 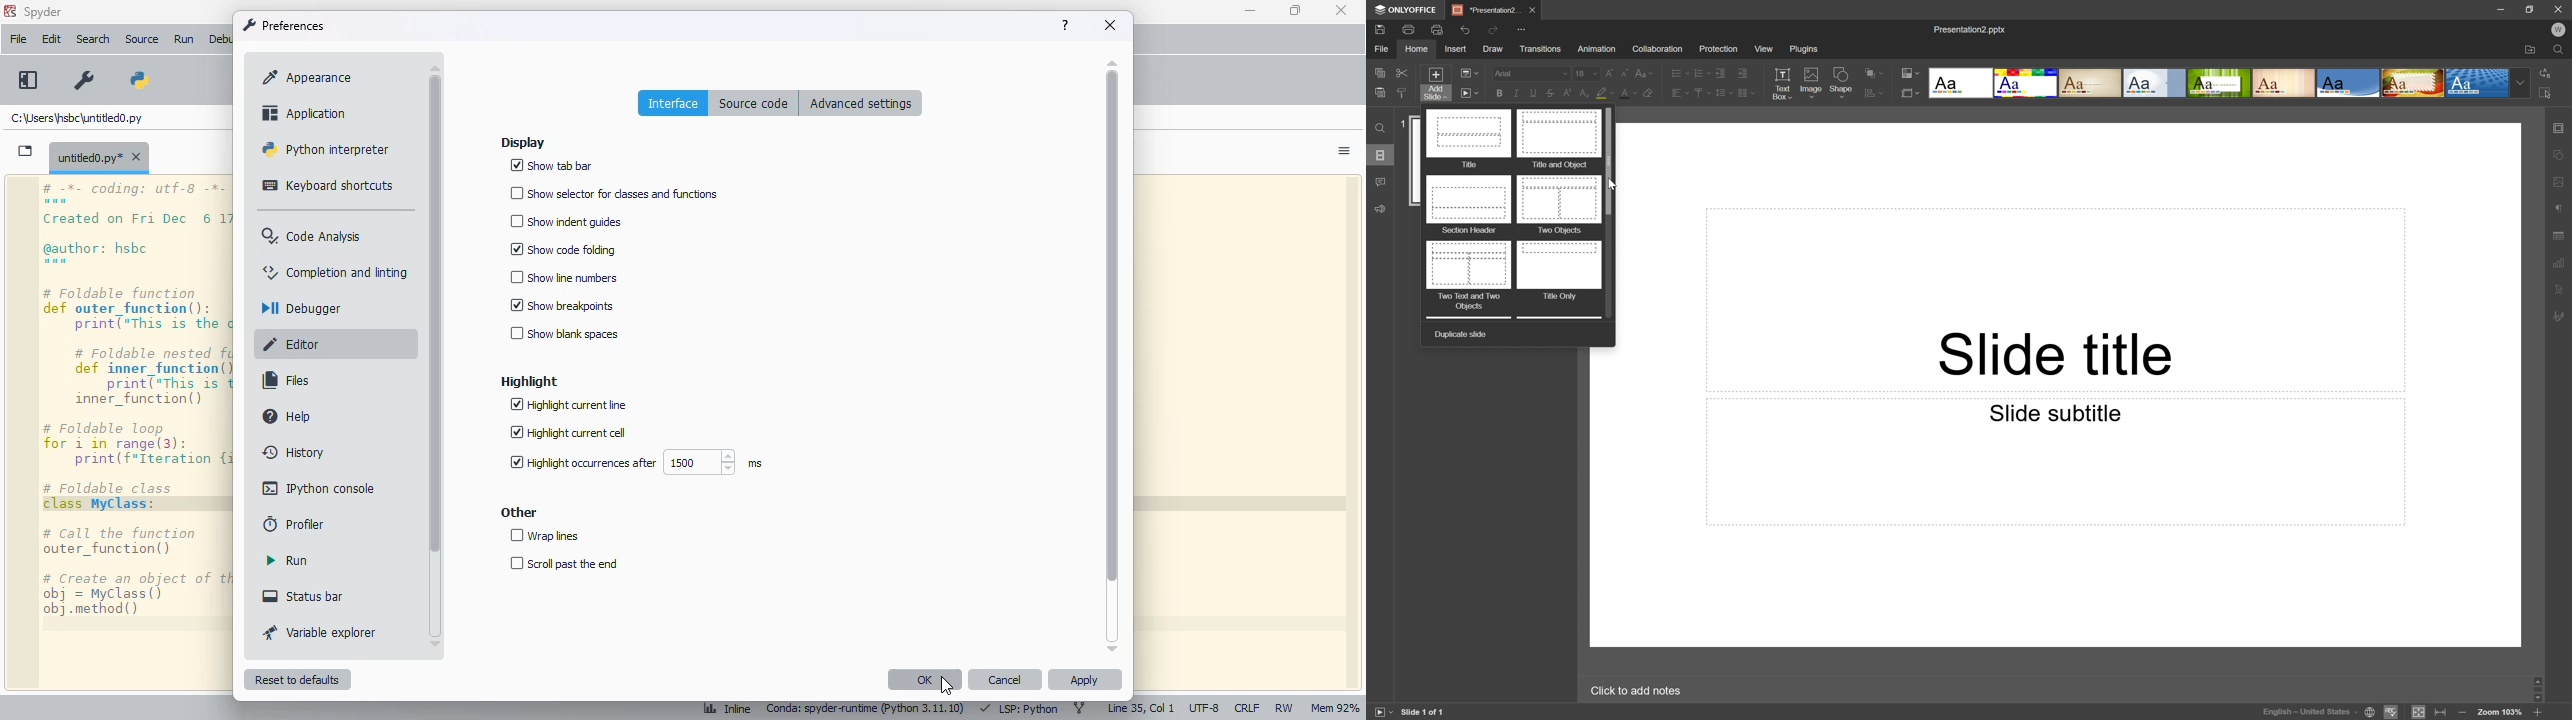 What do you see at coordinates (326, 149) in the screenshot?
I see `python interpreter` at bounding box center [326, 149].